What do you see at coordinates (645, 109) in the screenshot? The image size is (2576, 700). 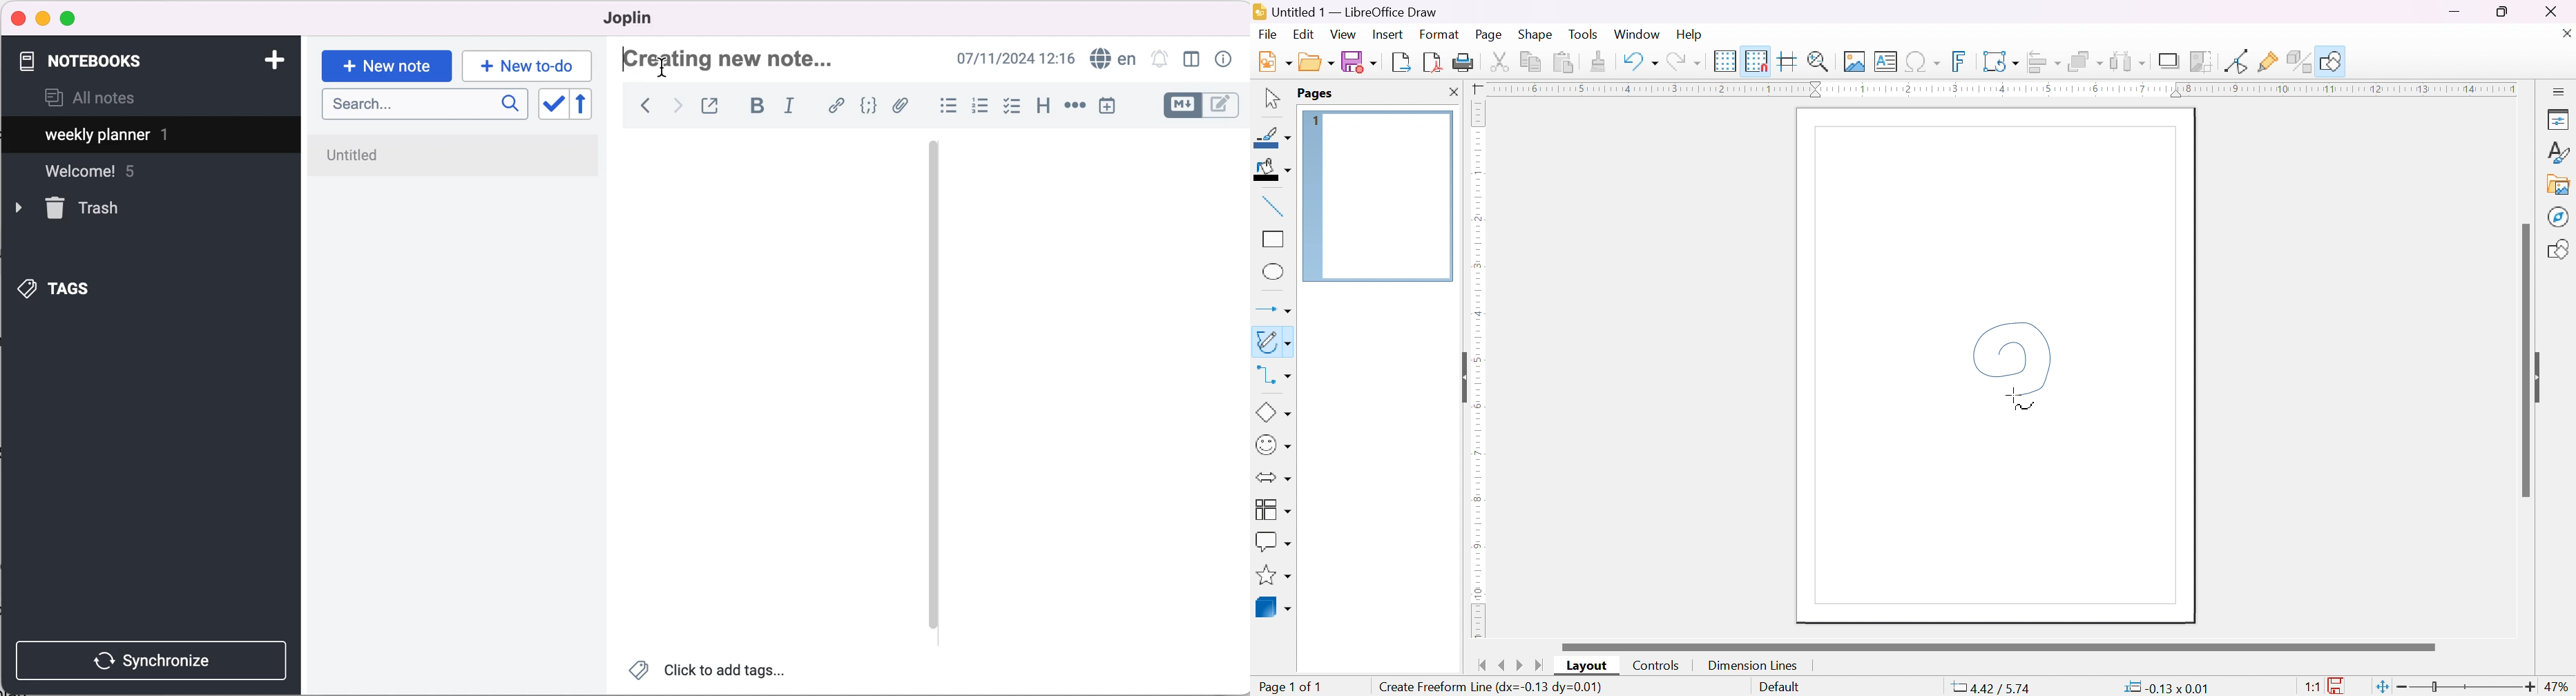 I see `back` at bounding box center [645, 109].